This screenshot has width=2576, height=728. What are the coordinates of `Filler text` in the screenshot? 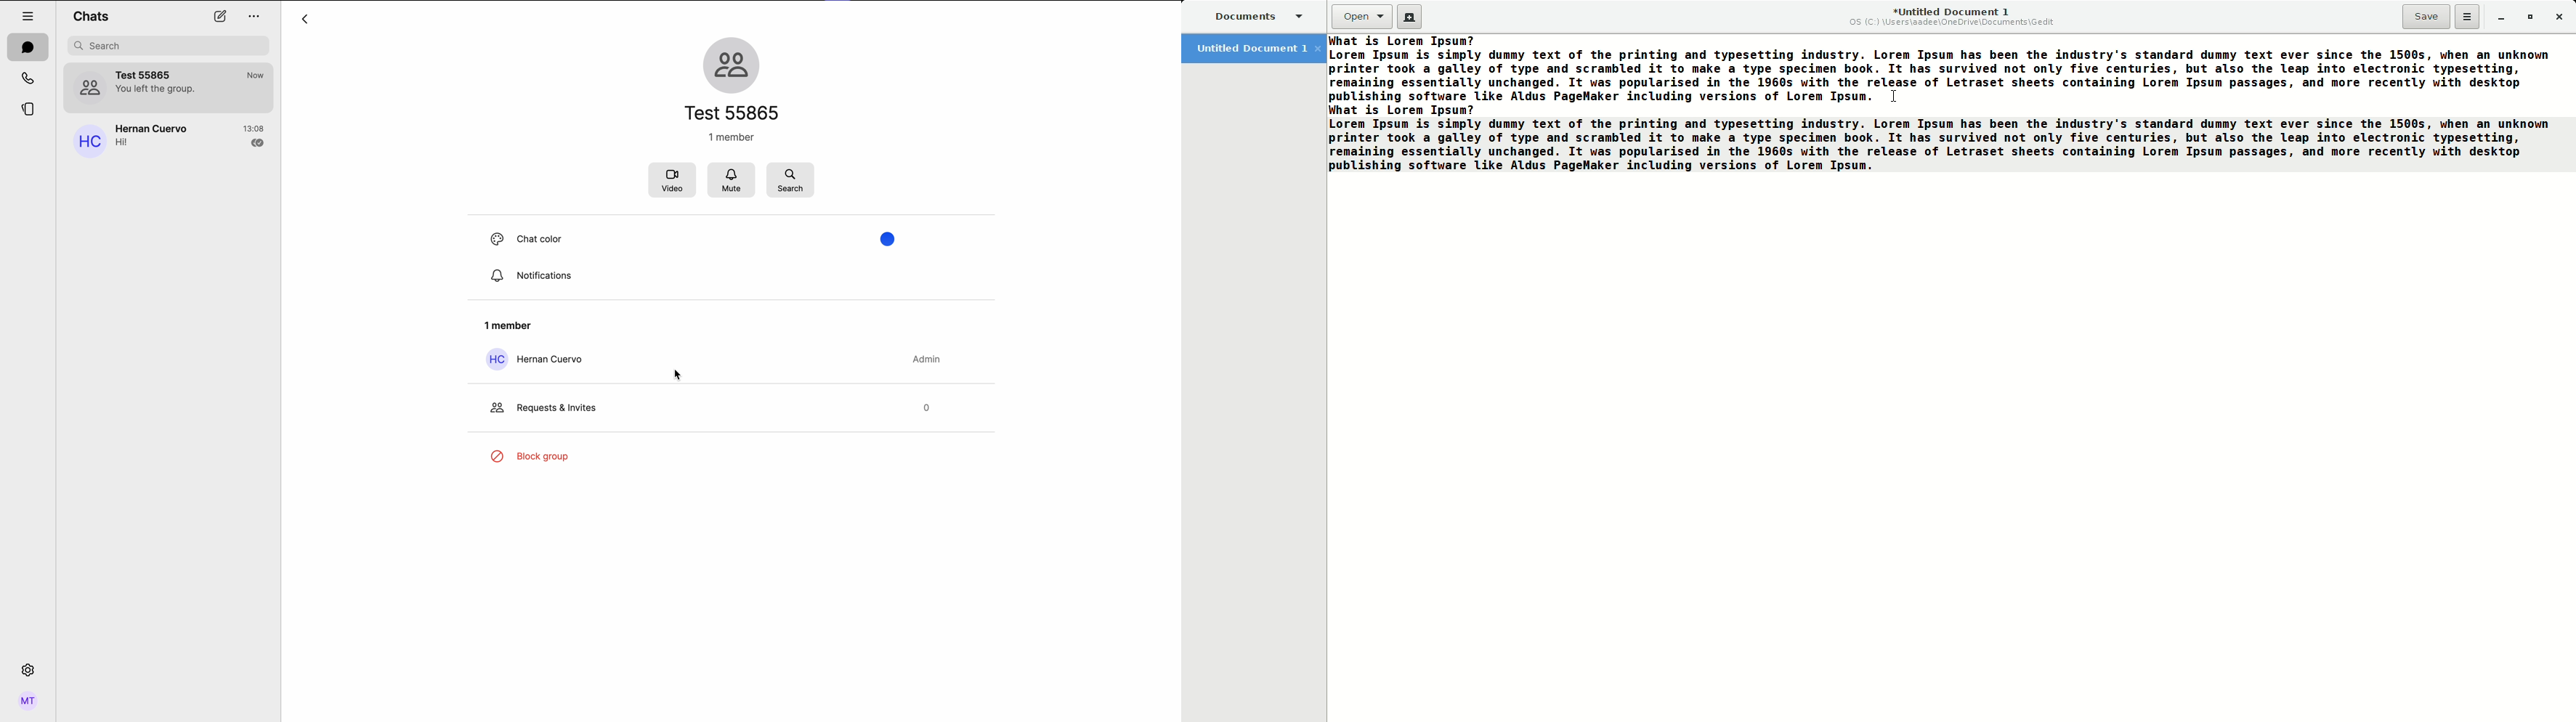 It's located at (1942, 68).